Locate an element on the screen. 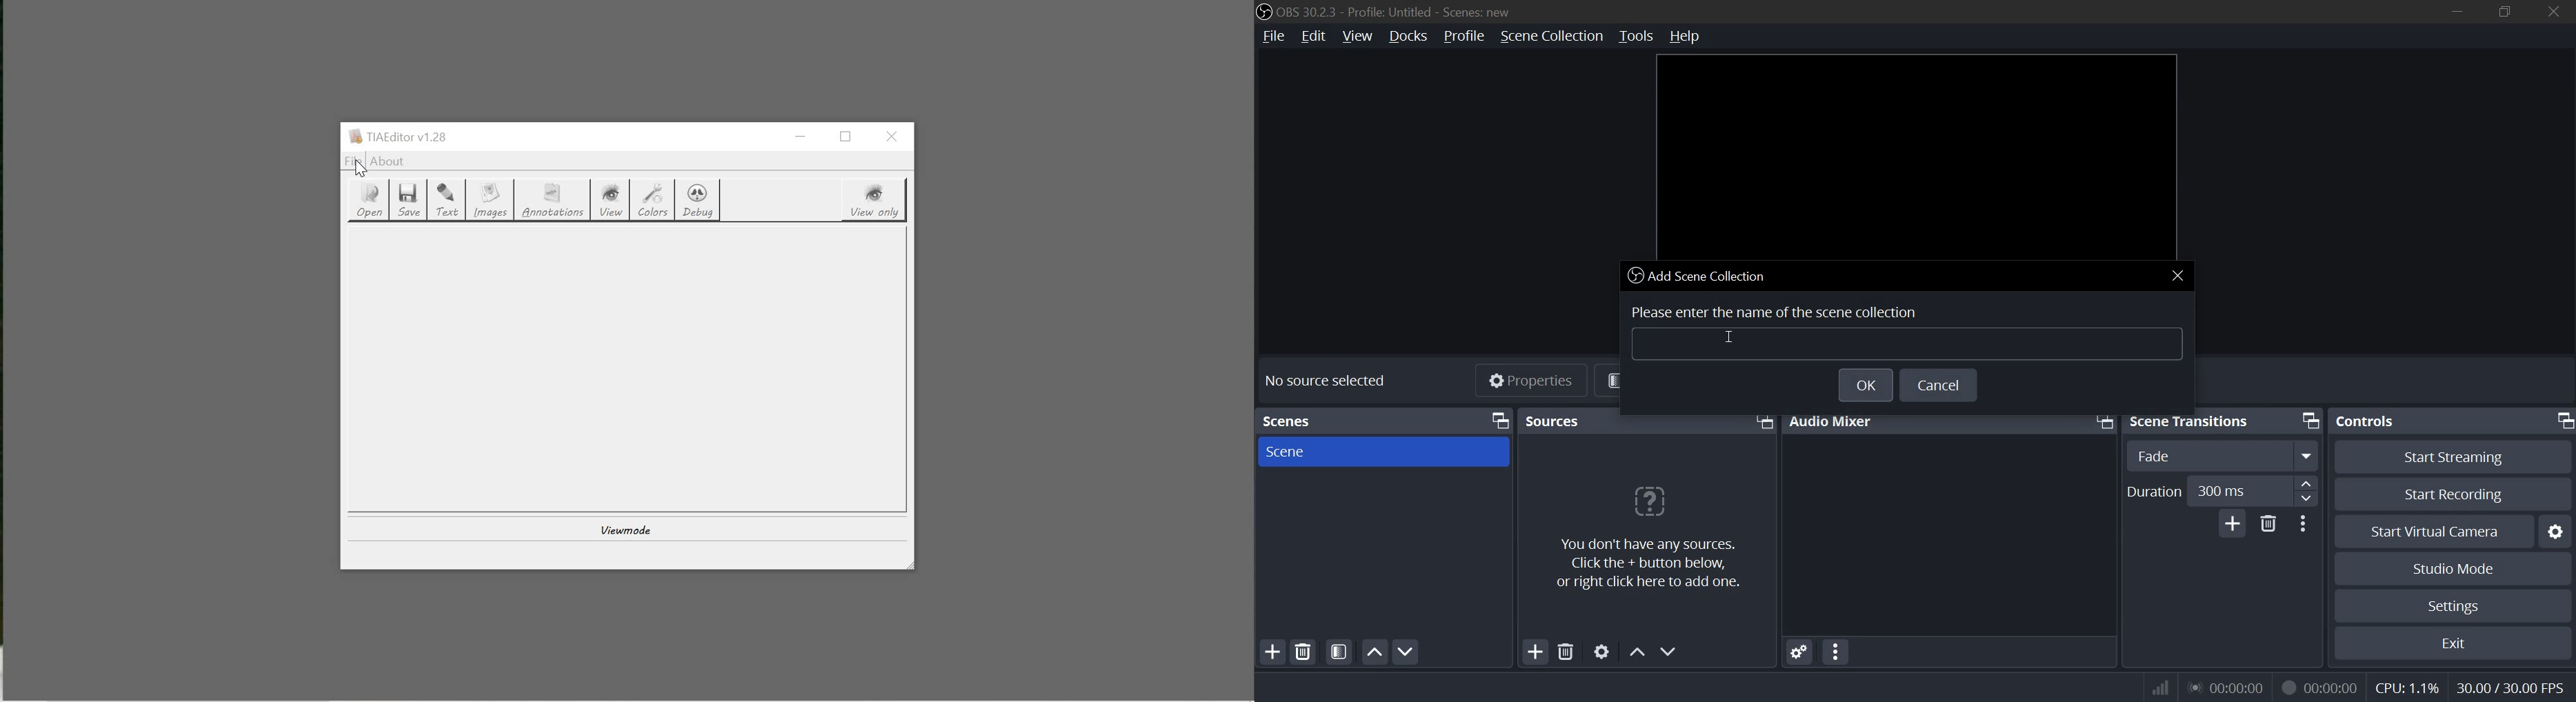 Image resolution: width=2576 pixels, height=728 pixels. more is located at coordinates (1837, 652).